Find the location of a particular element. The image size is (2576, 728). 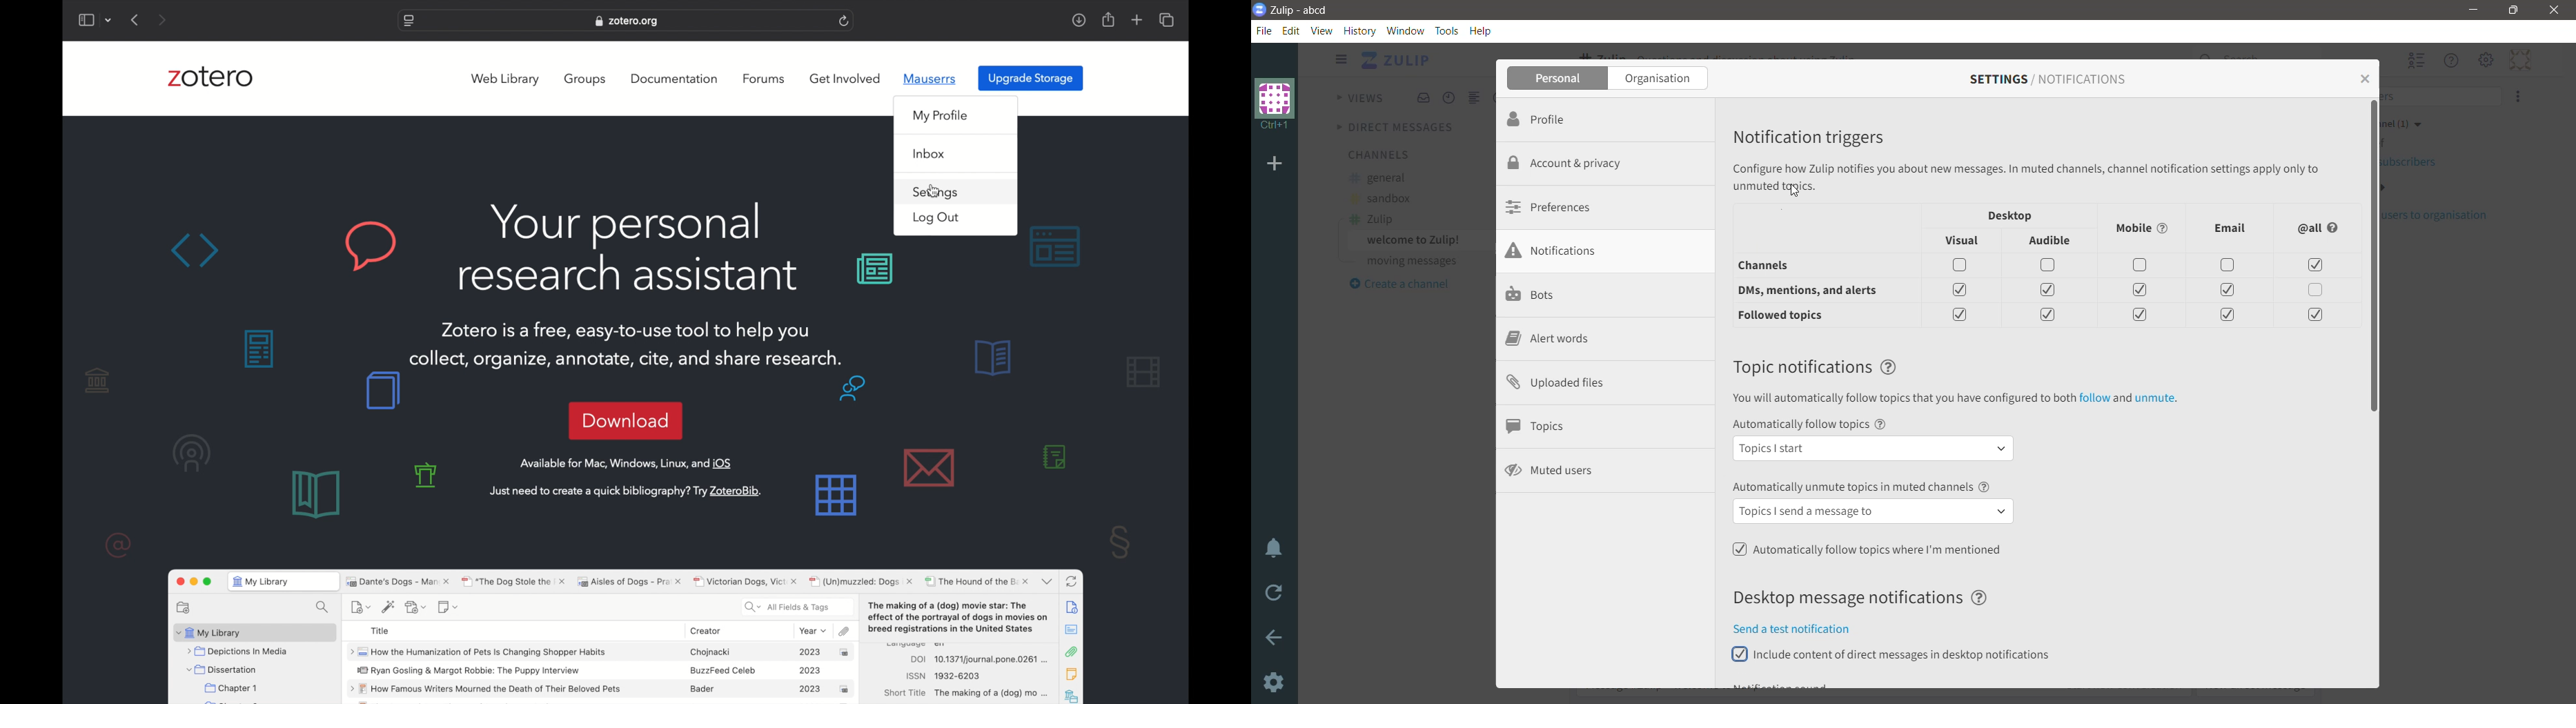

show sidebar is located at coordinates (85, 20).